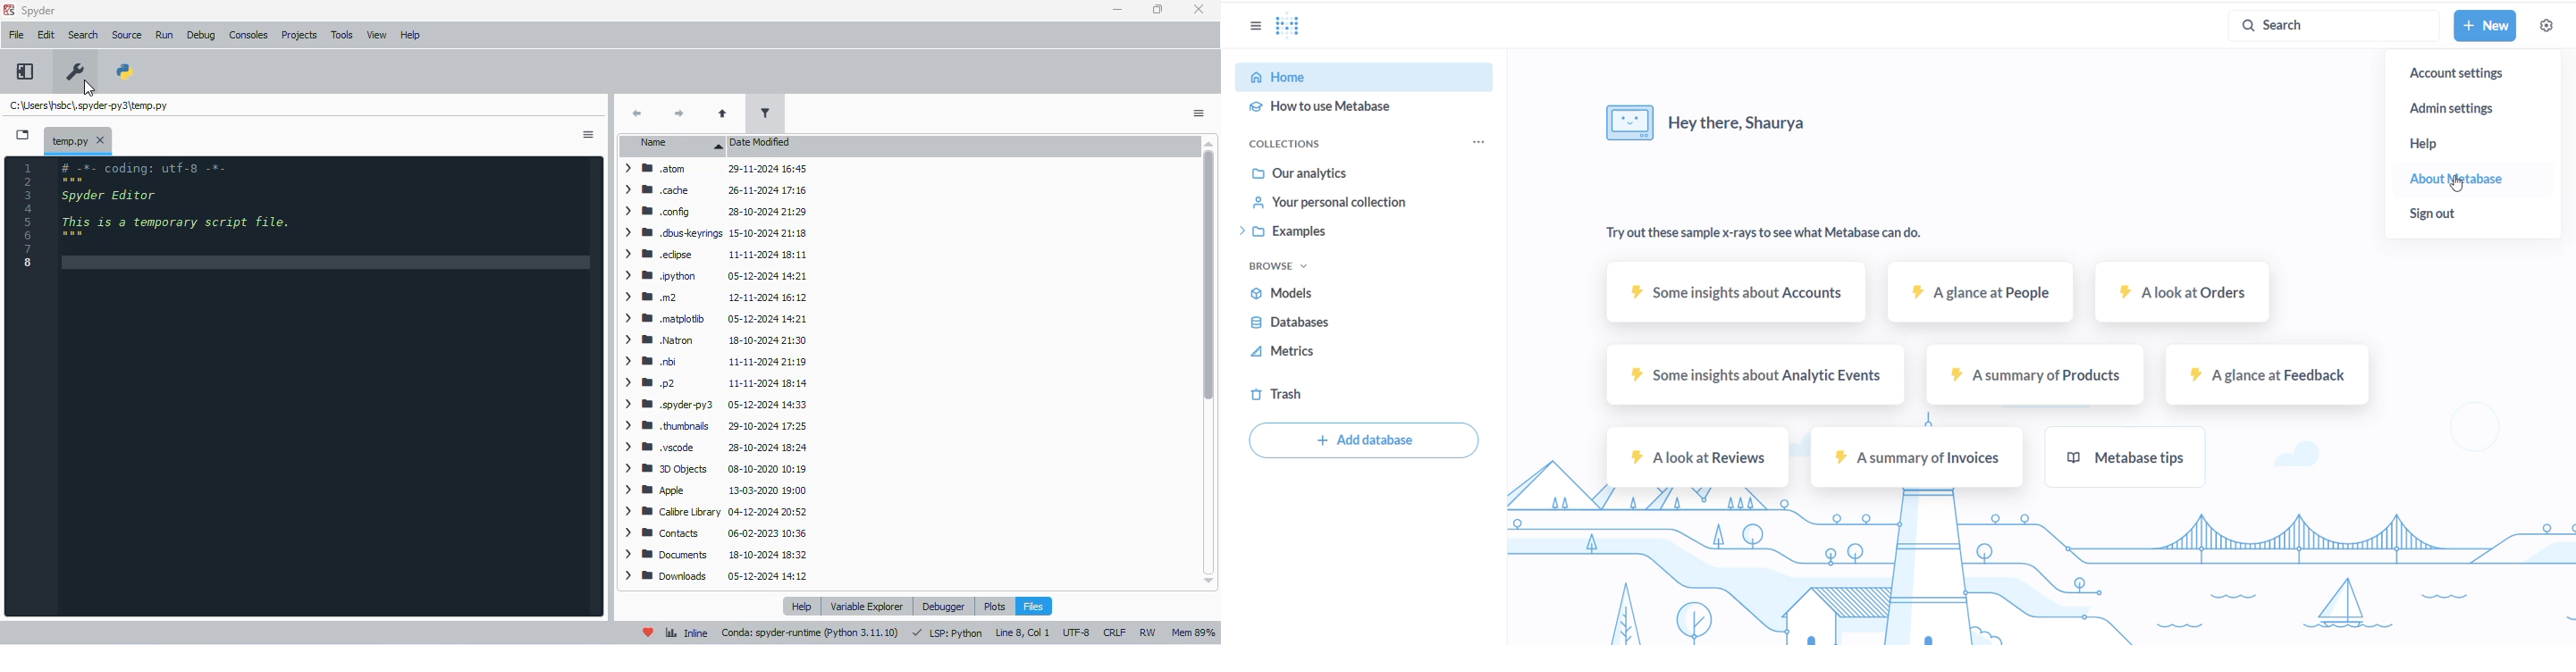 The height and width of the screenshot is (672, 2576). Describe the element at coordinates (994, 607) in the screenshot. I see `plots` at that location.